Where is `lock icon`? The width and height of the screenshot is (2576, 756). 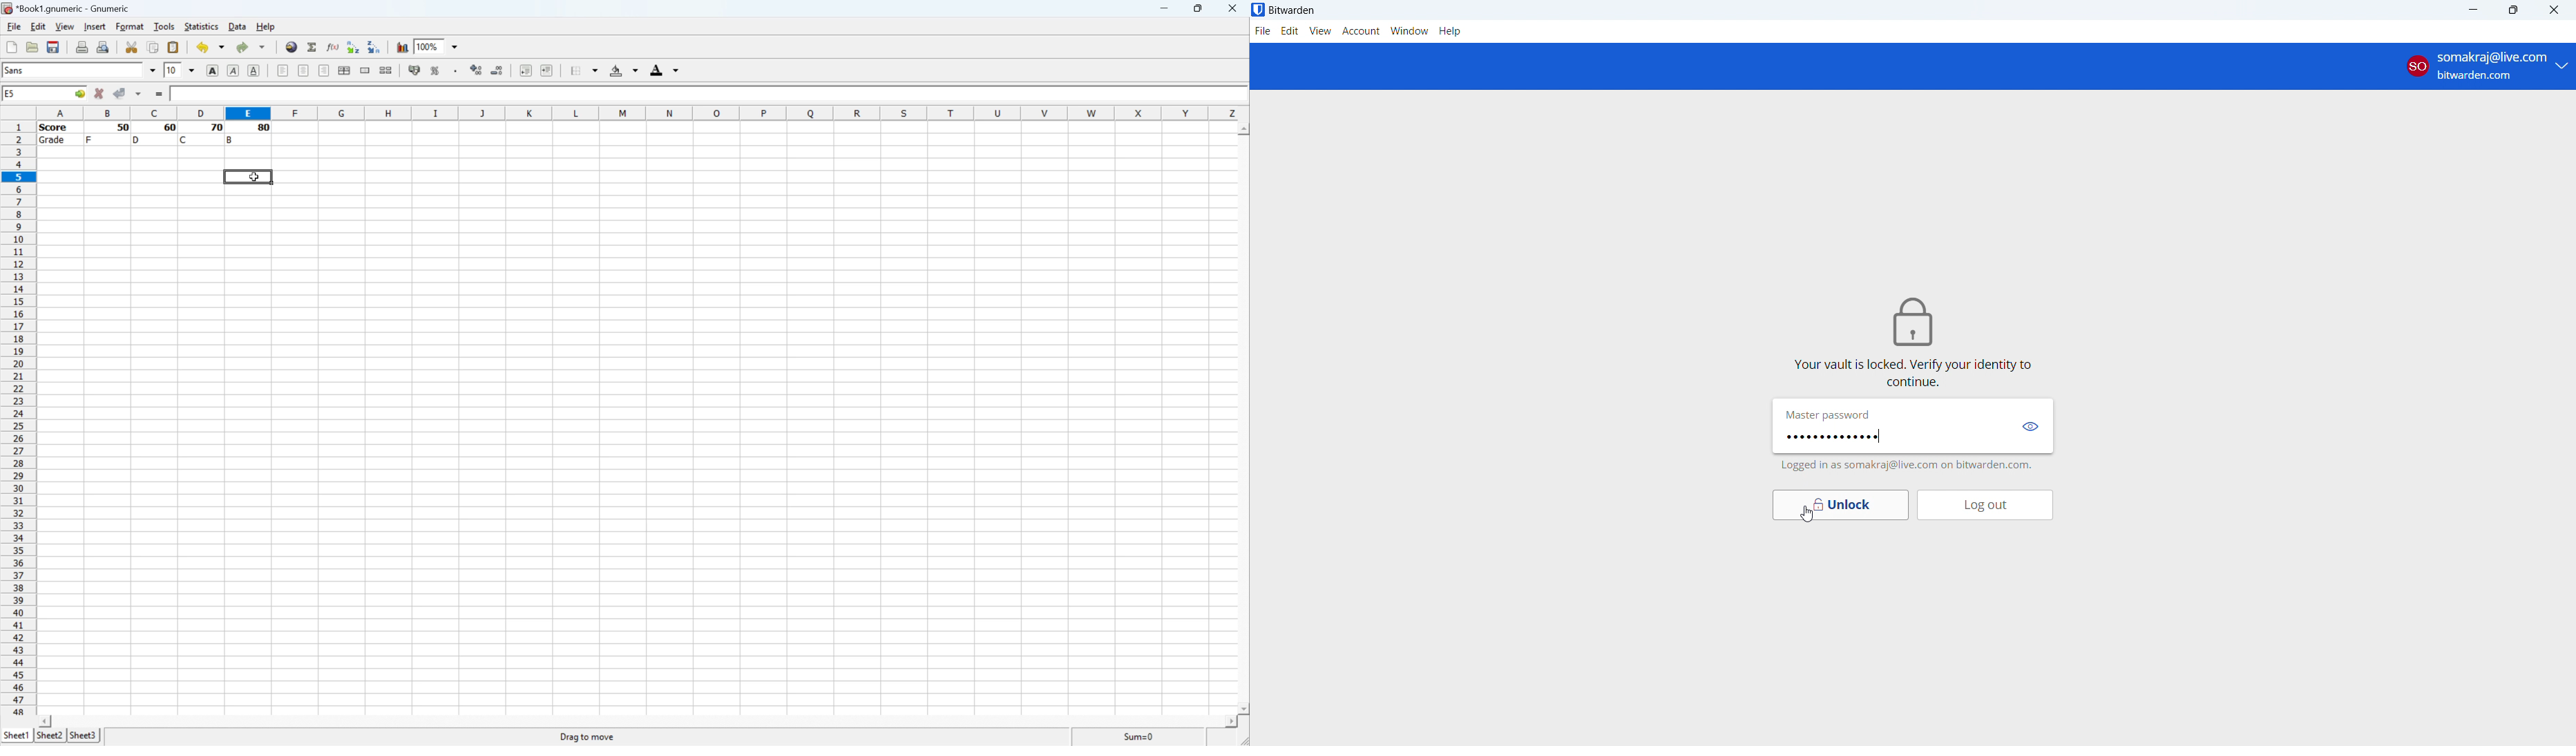 lock icon is located at coordinates (1916, 316).